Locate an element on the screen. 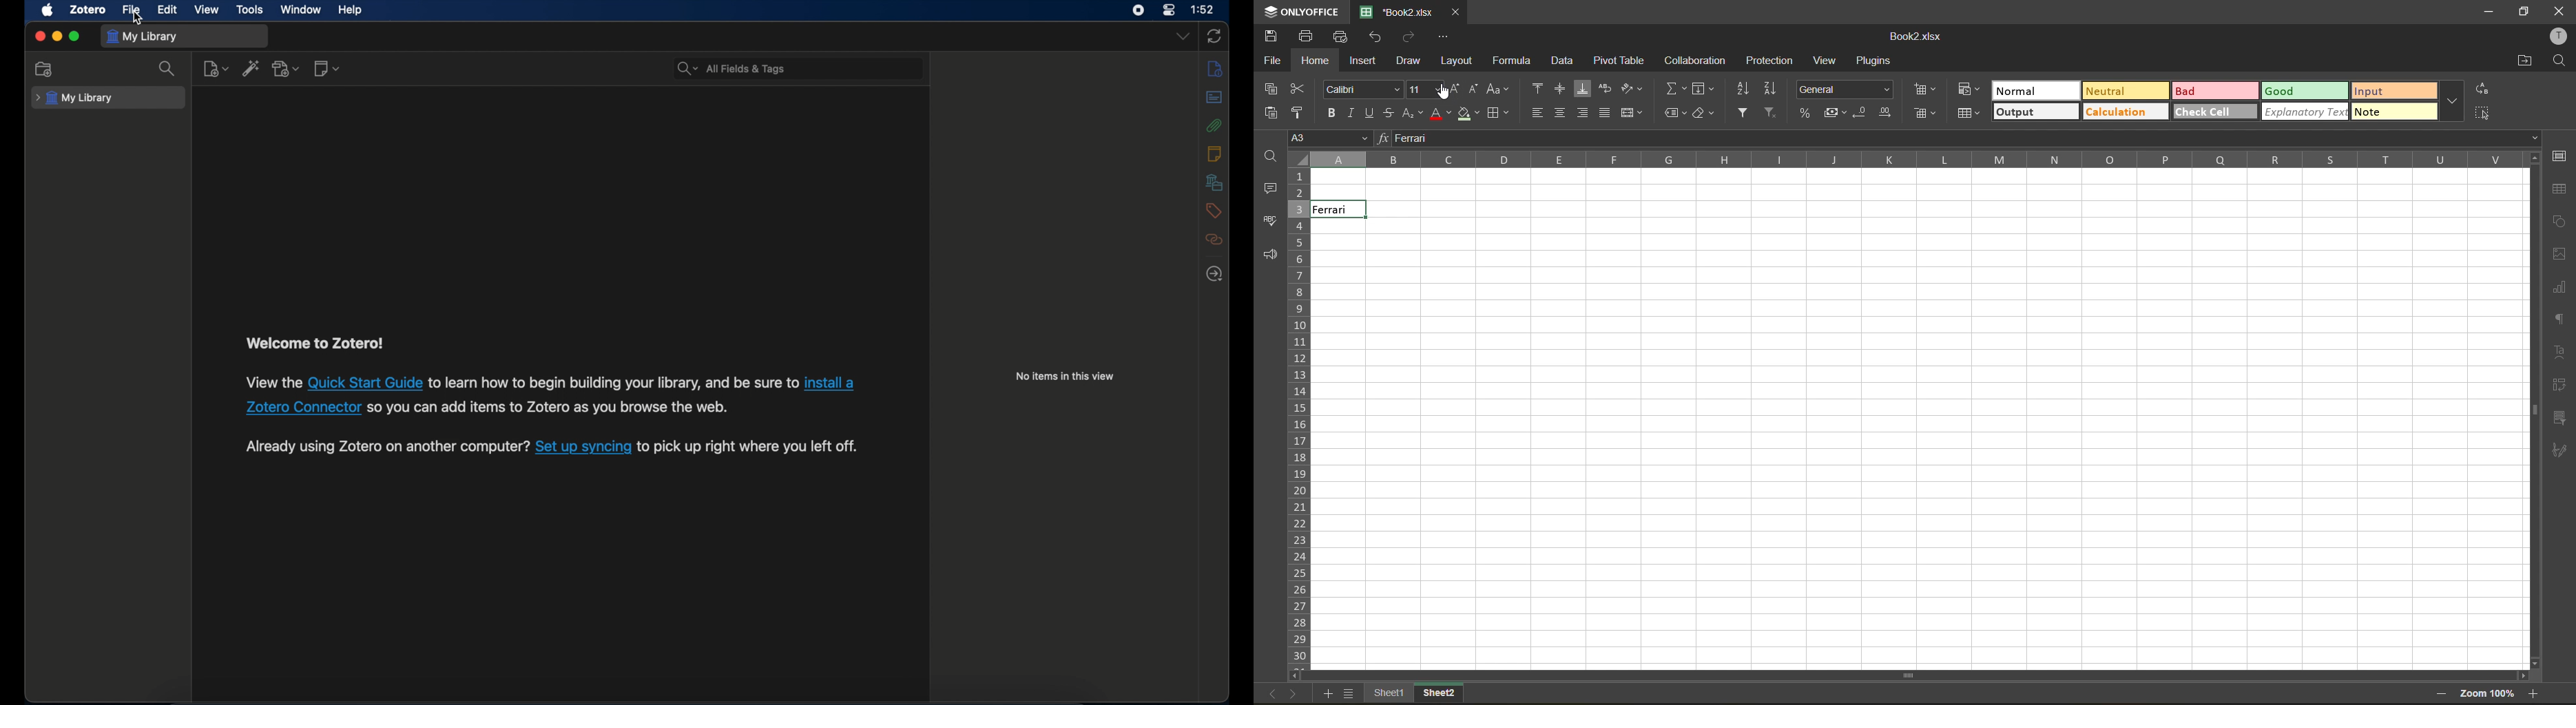 The height and width of the screenshot is (728, 2576). tags is located at coordinates (1215, 211).